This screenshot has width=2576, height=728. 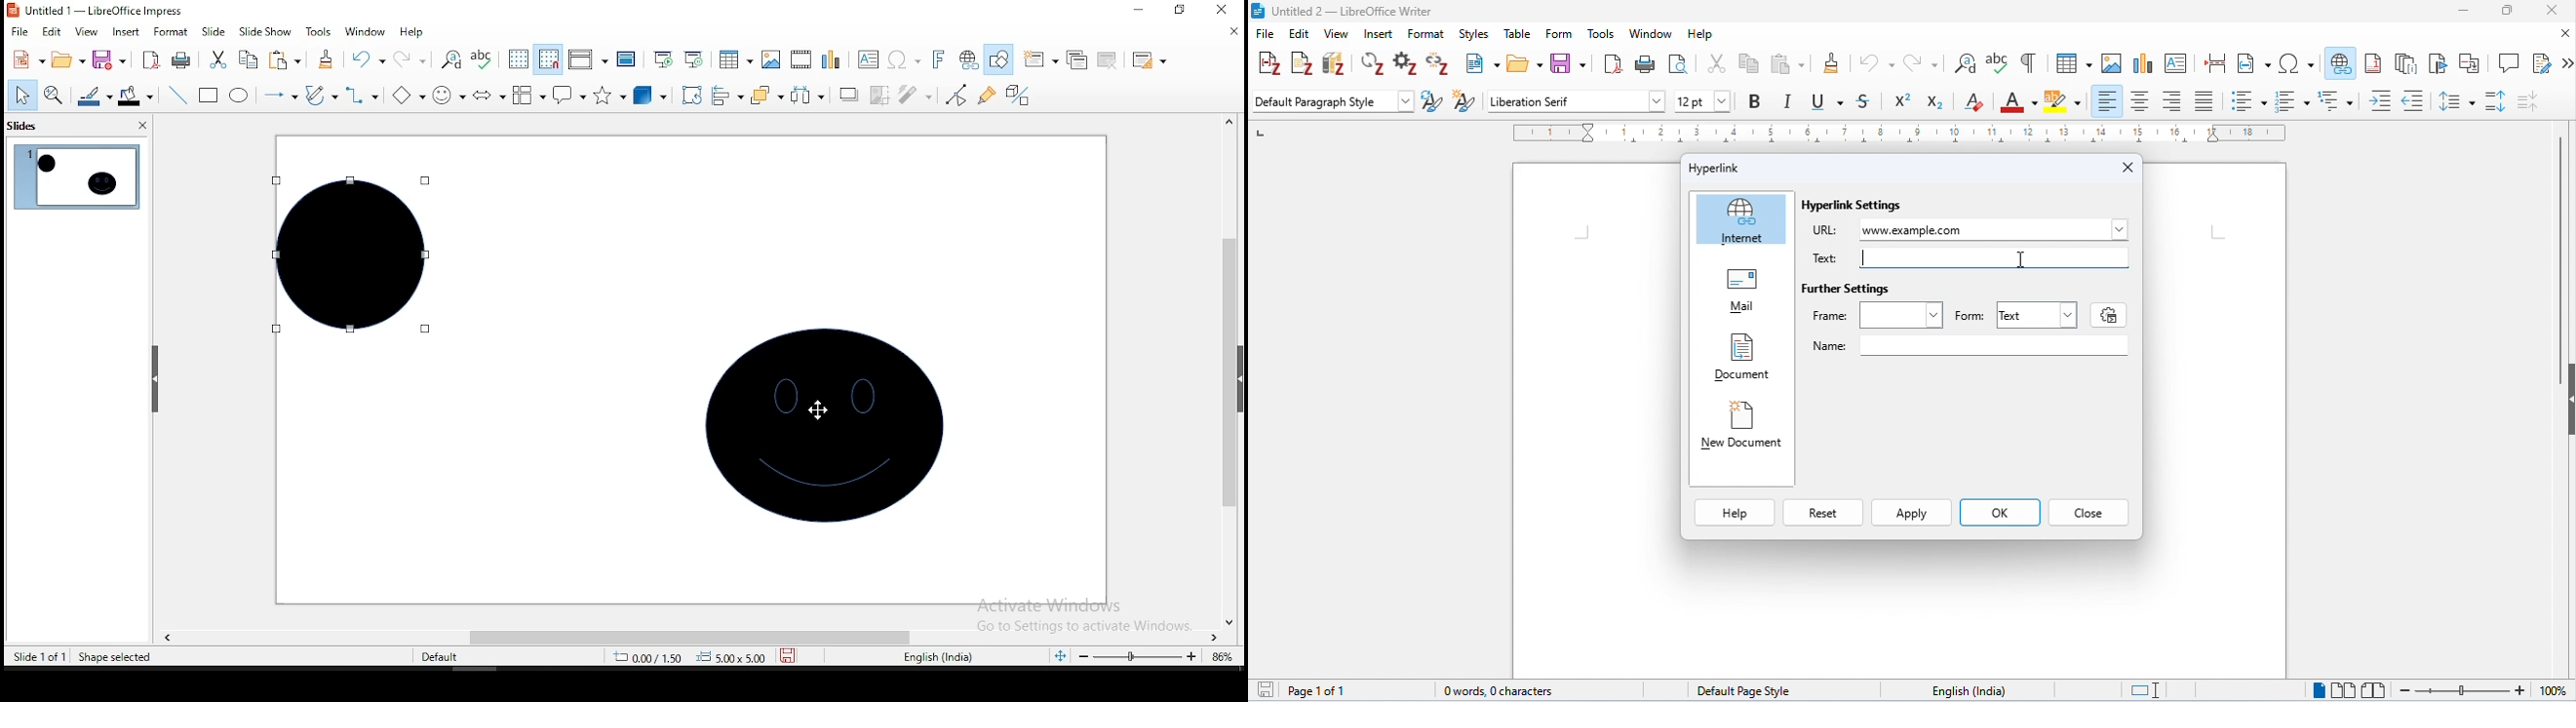 I want to click on close document, so click(x=2565, y=34).